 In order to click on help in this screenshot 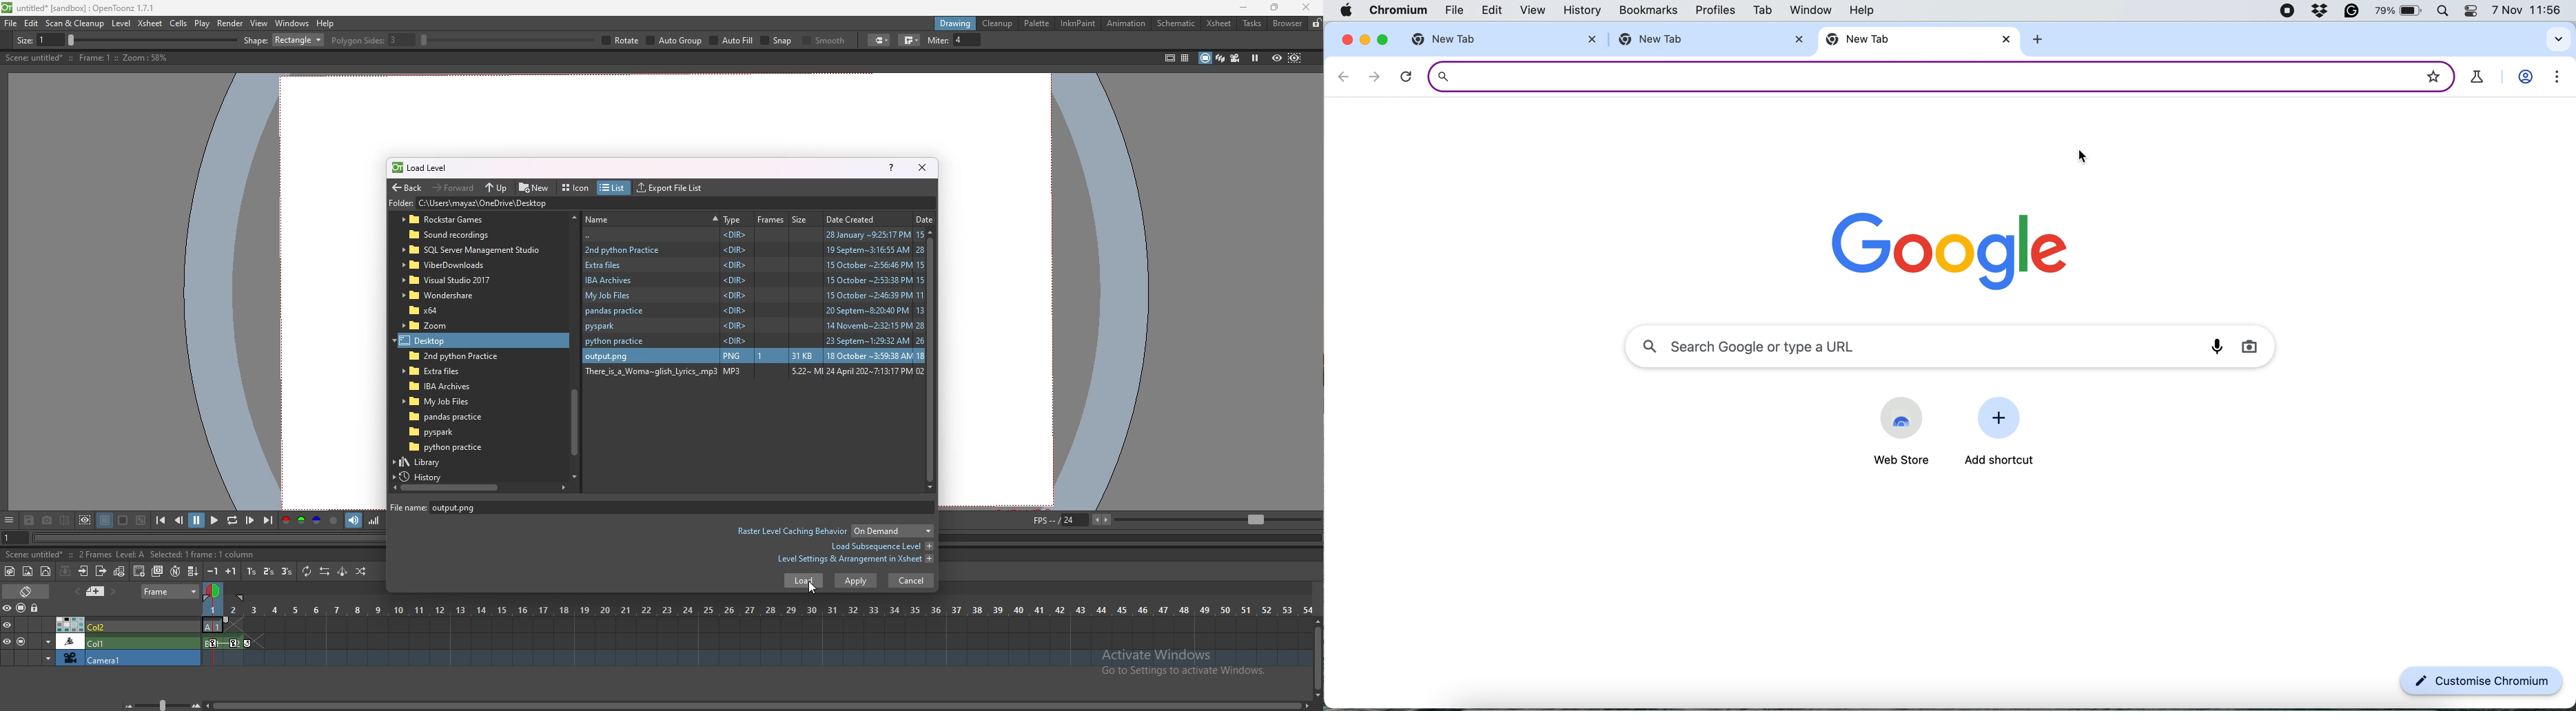, I will do `click(891, 167)`.